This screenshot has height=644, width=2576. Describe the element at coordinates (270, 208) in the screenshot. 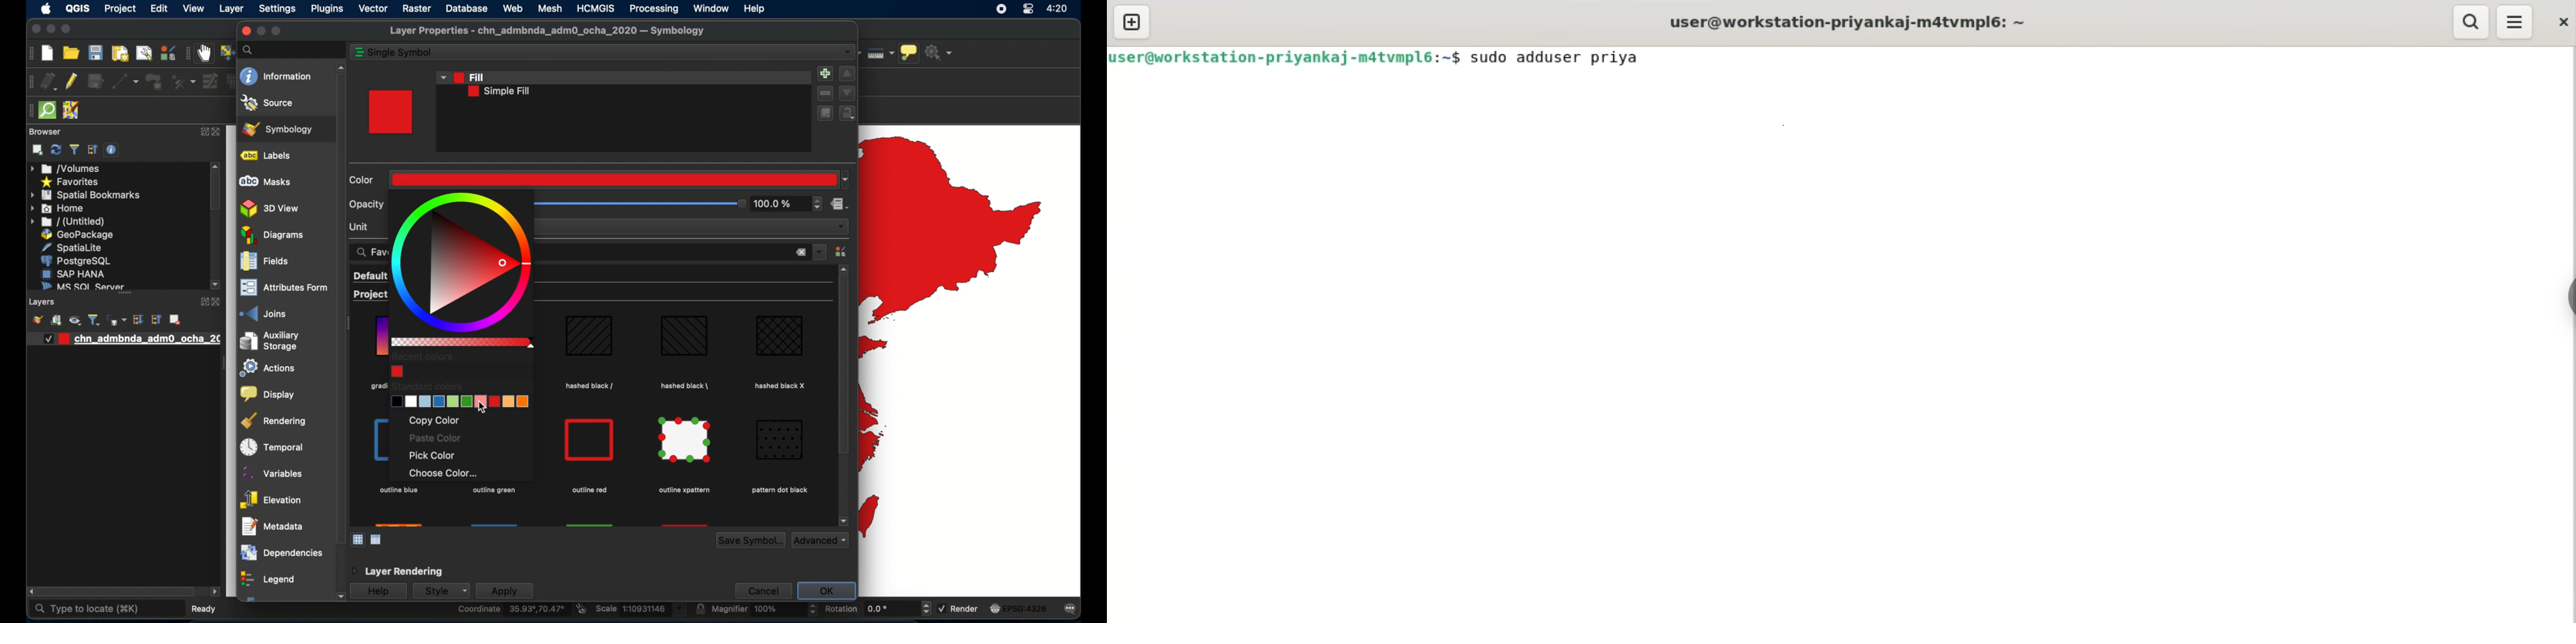

I see `3d view` at that location.